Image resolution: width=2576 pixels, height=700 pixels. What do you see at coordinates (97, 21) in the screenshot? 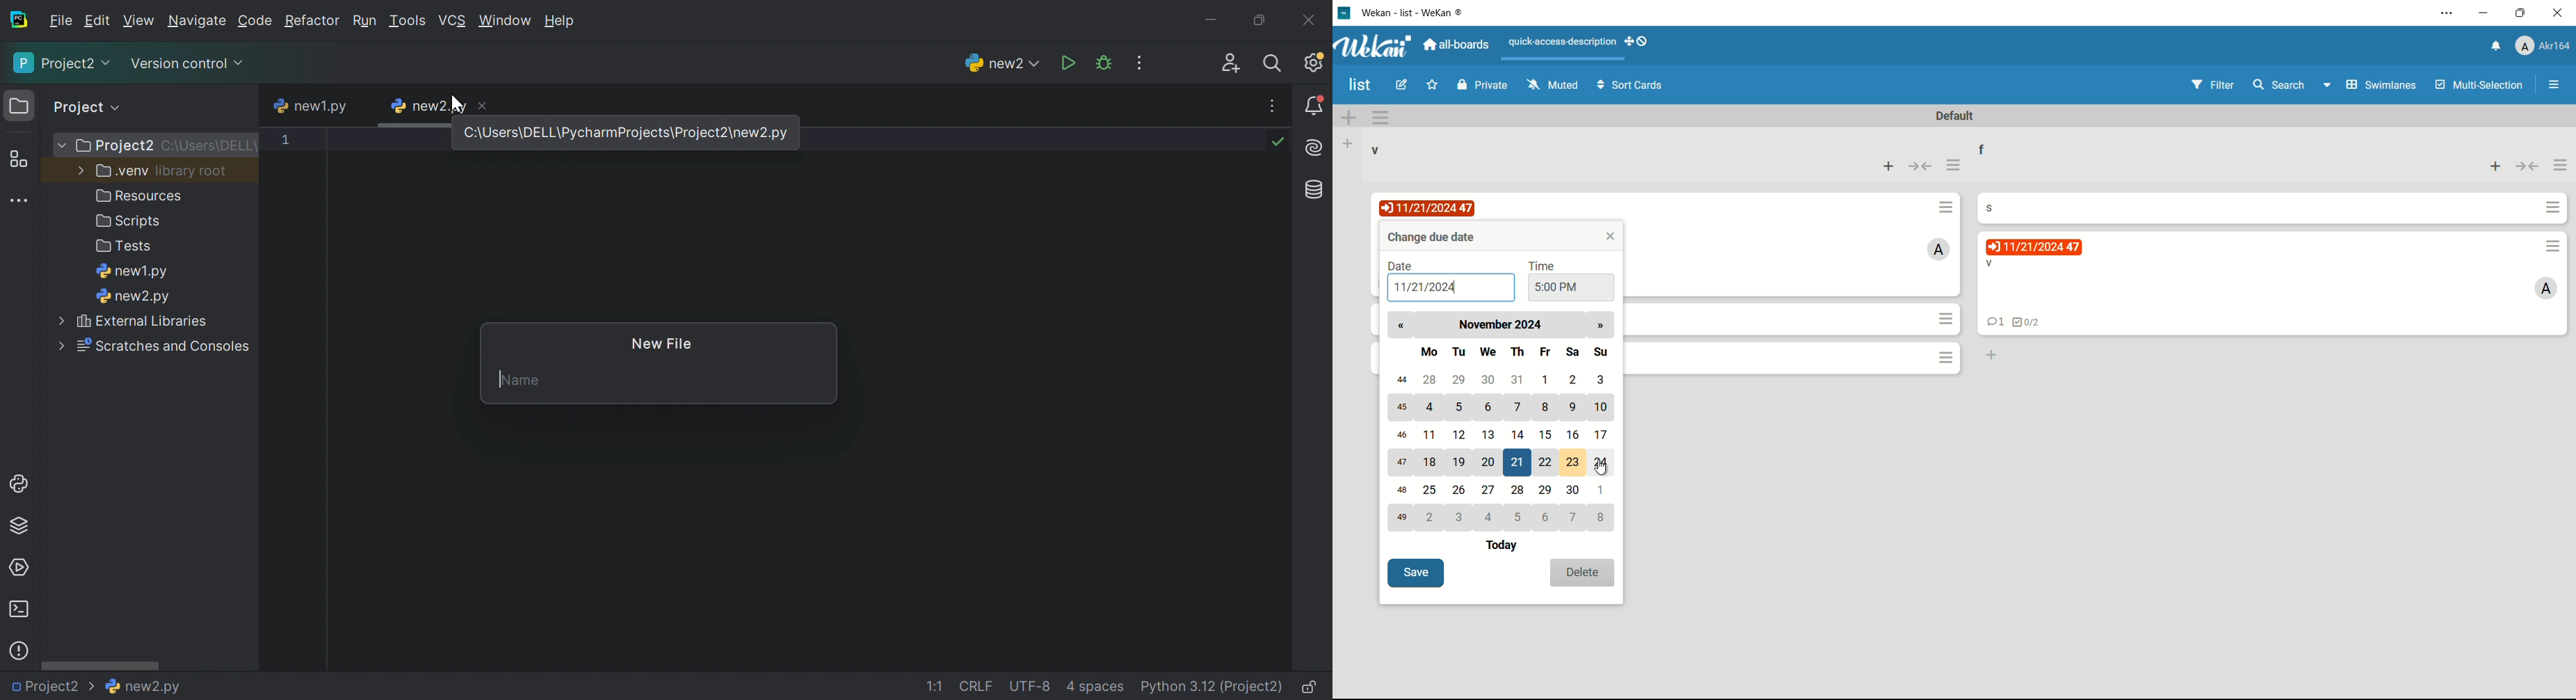
I see `Edit` at bounding box center [97, 21].